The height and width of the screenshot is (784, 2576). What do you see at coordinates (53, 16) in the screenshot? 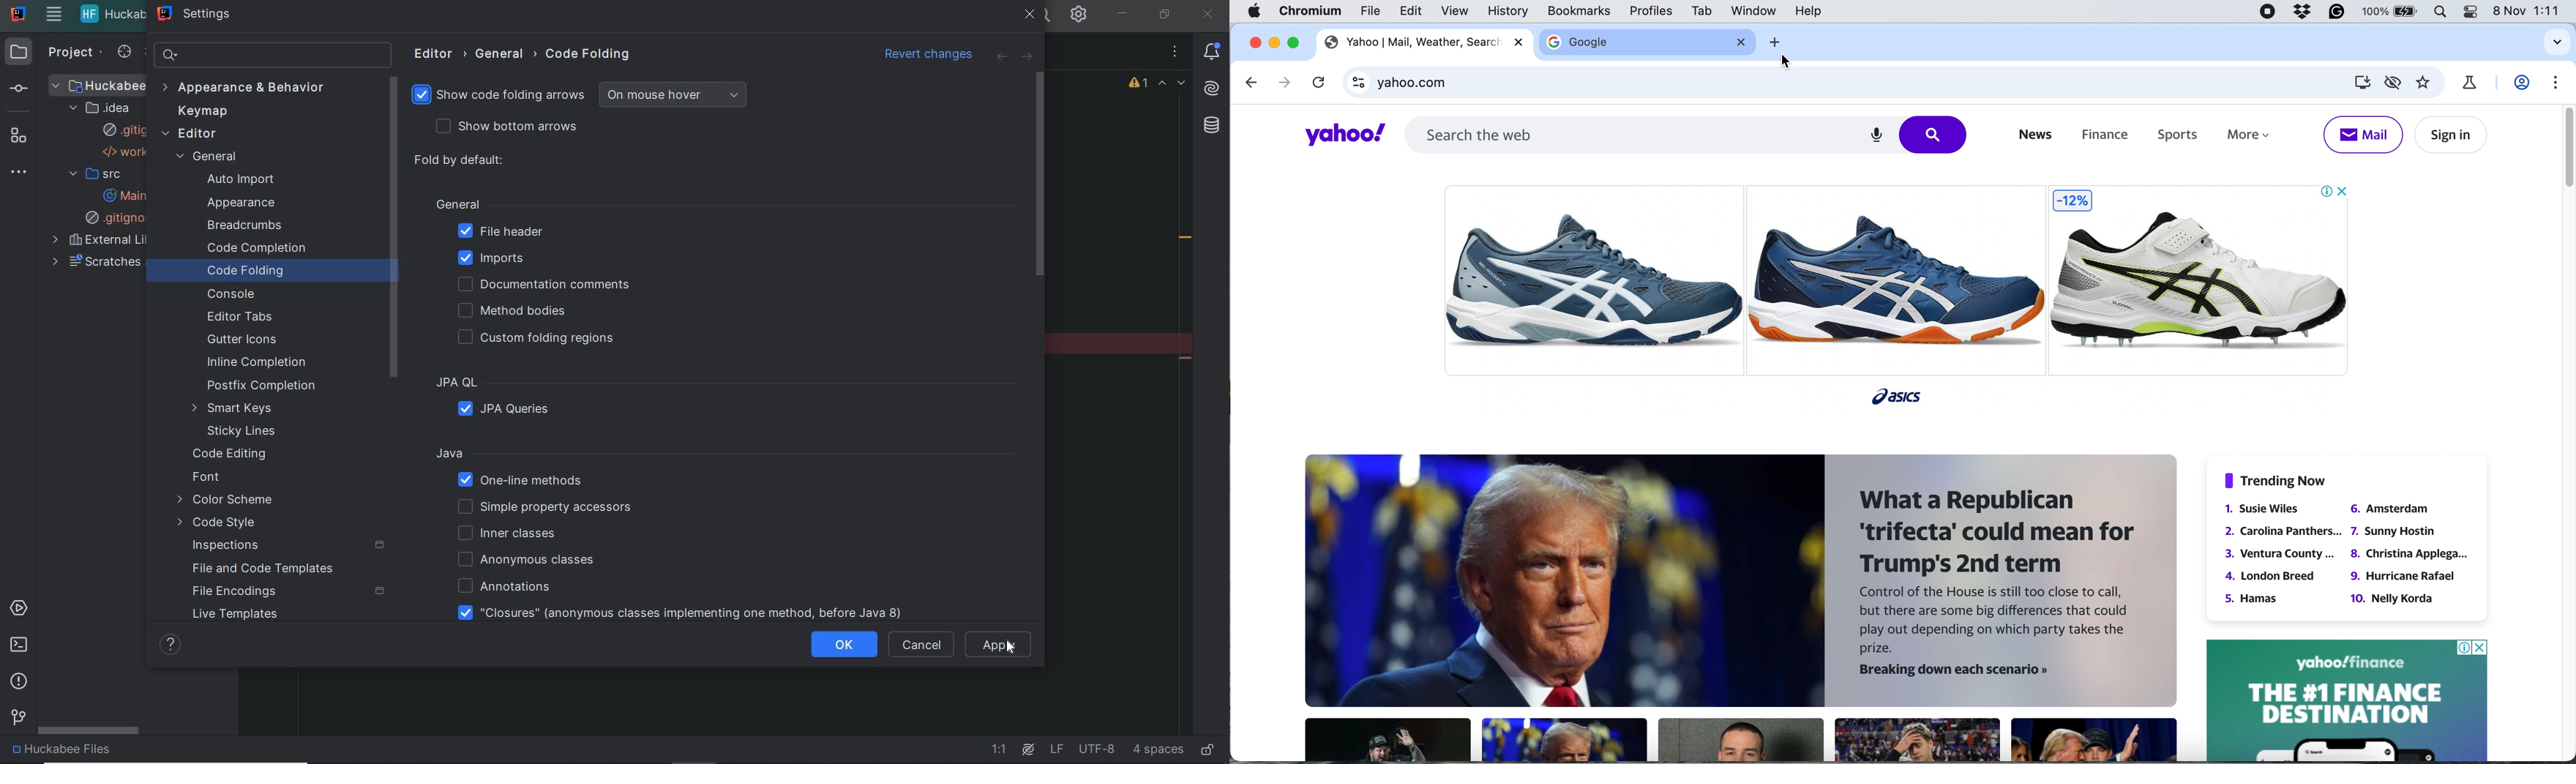
I see `main menu` at bounding box center [53, 16].